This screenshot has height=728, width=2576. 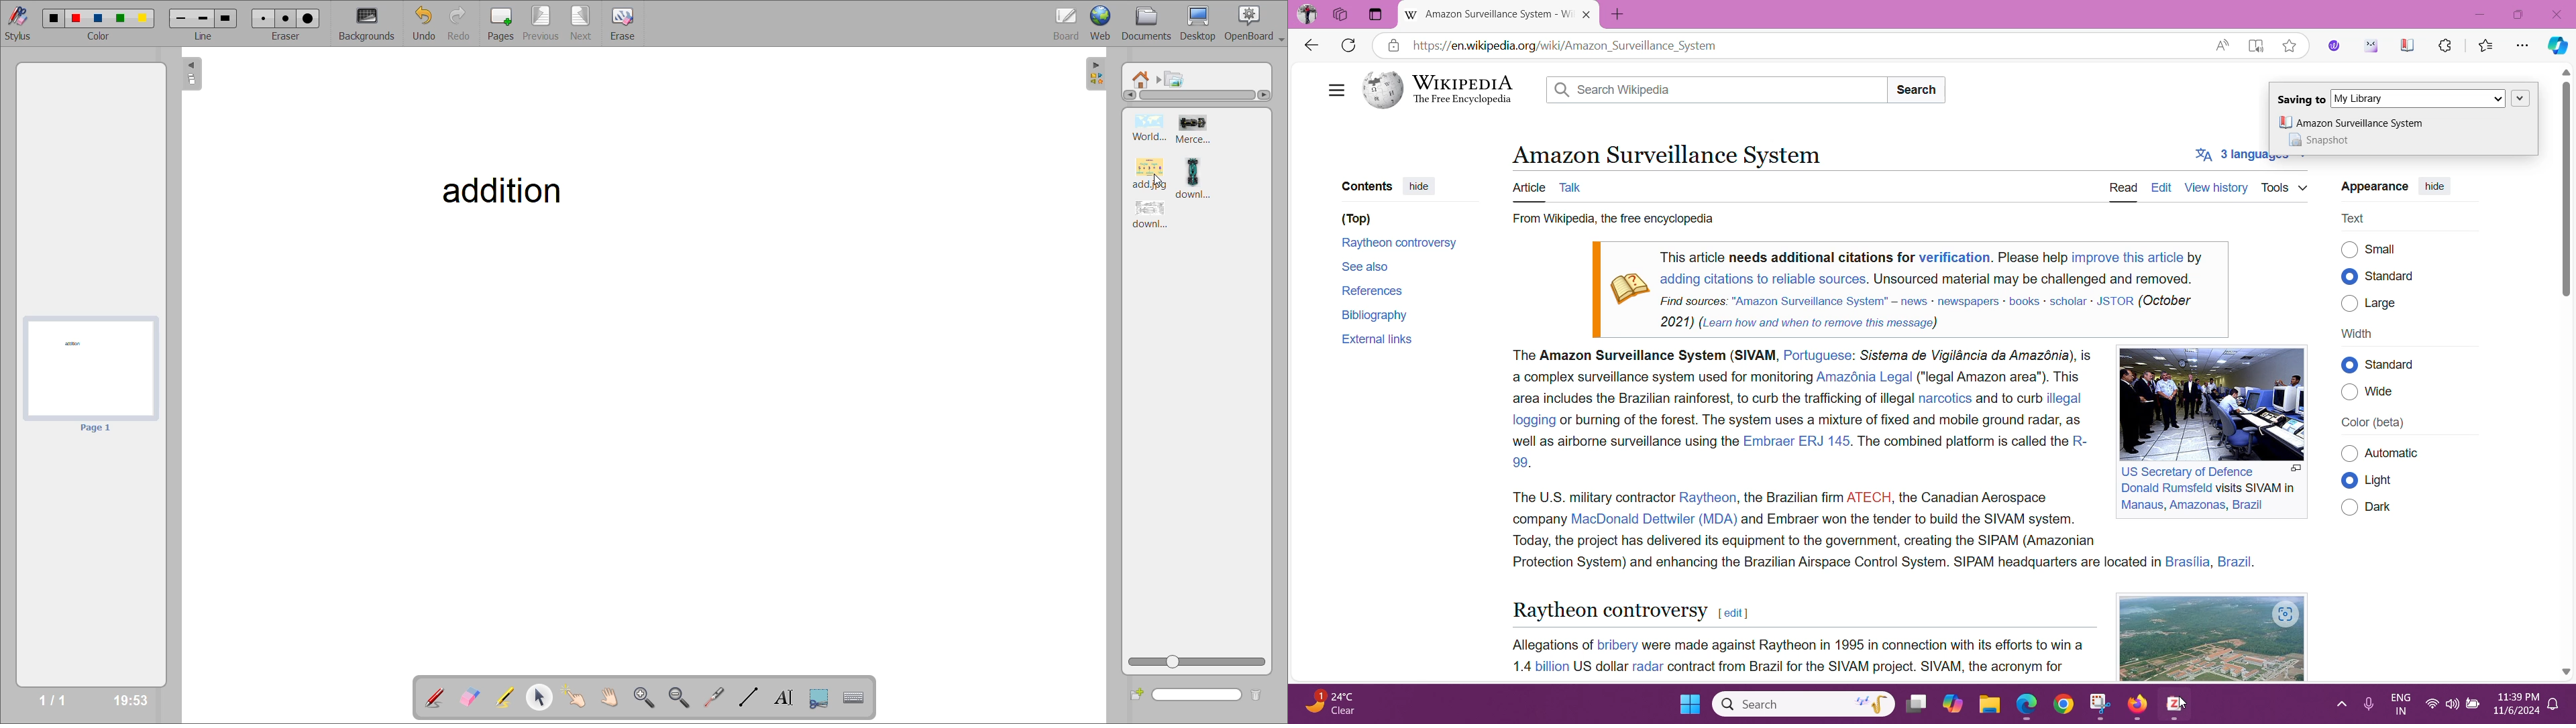 I want to click on notifications, so click(x=2553, y=705).